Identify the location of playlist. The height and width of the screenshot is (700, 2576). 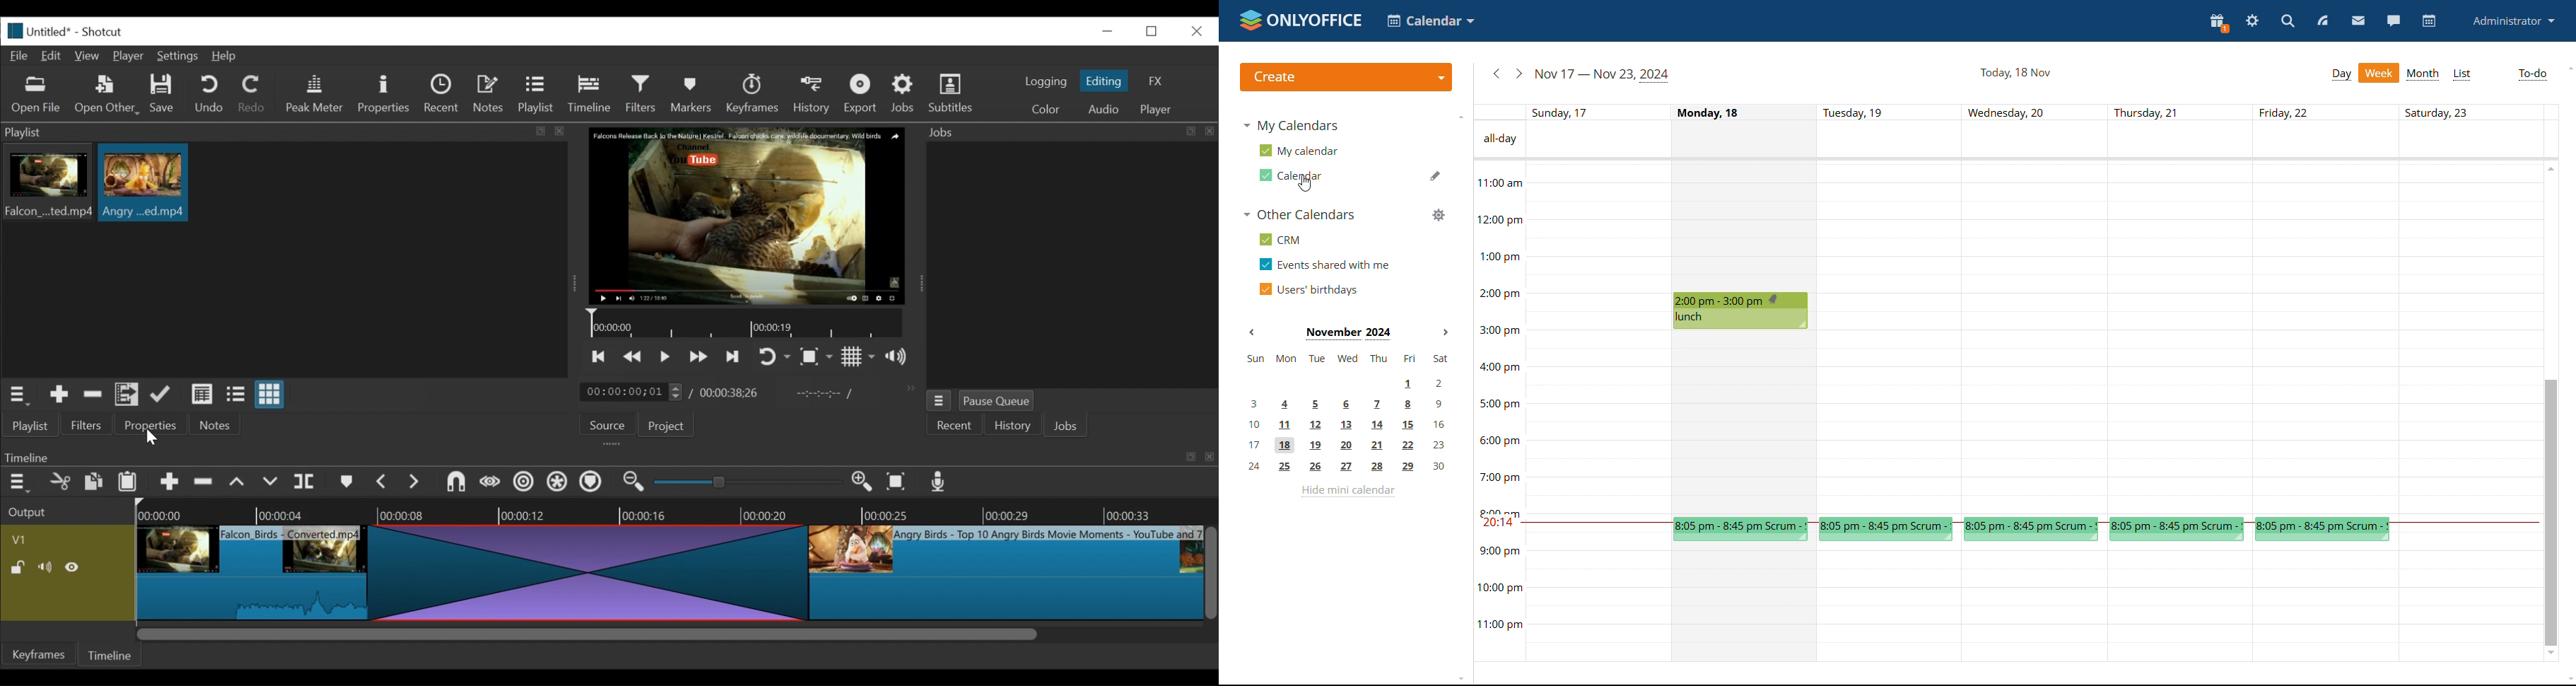
(29, 426).